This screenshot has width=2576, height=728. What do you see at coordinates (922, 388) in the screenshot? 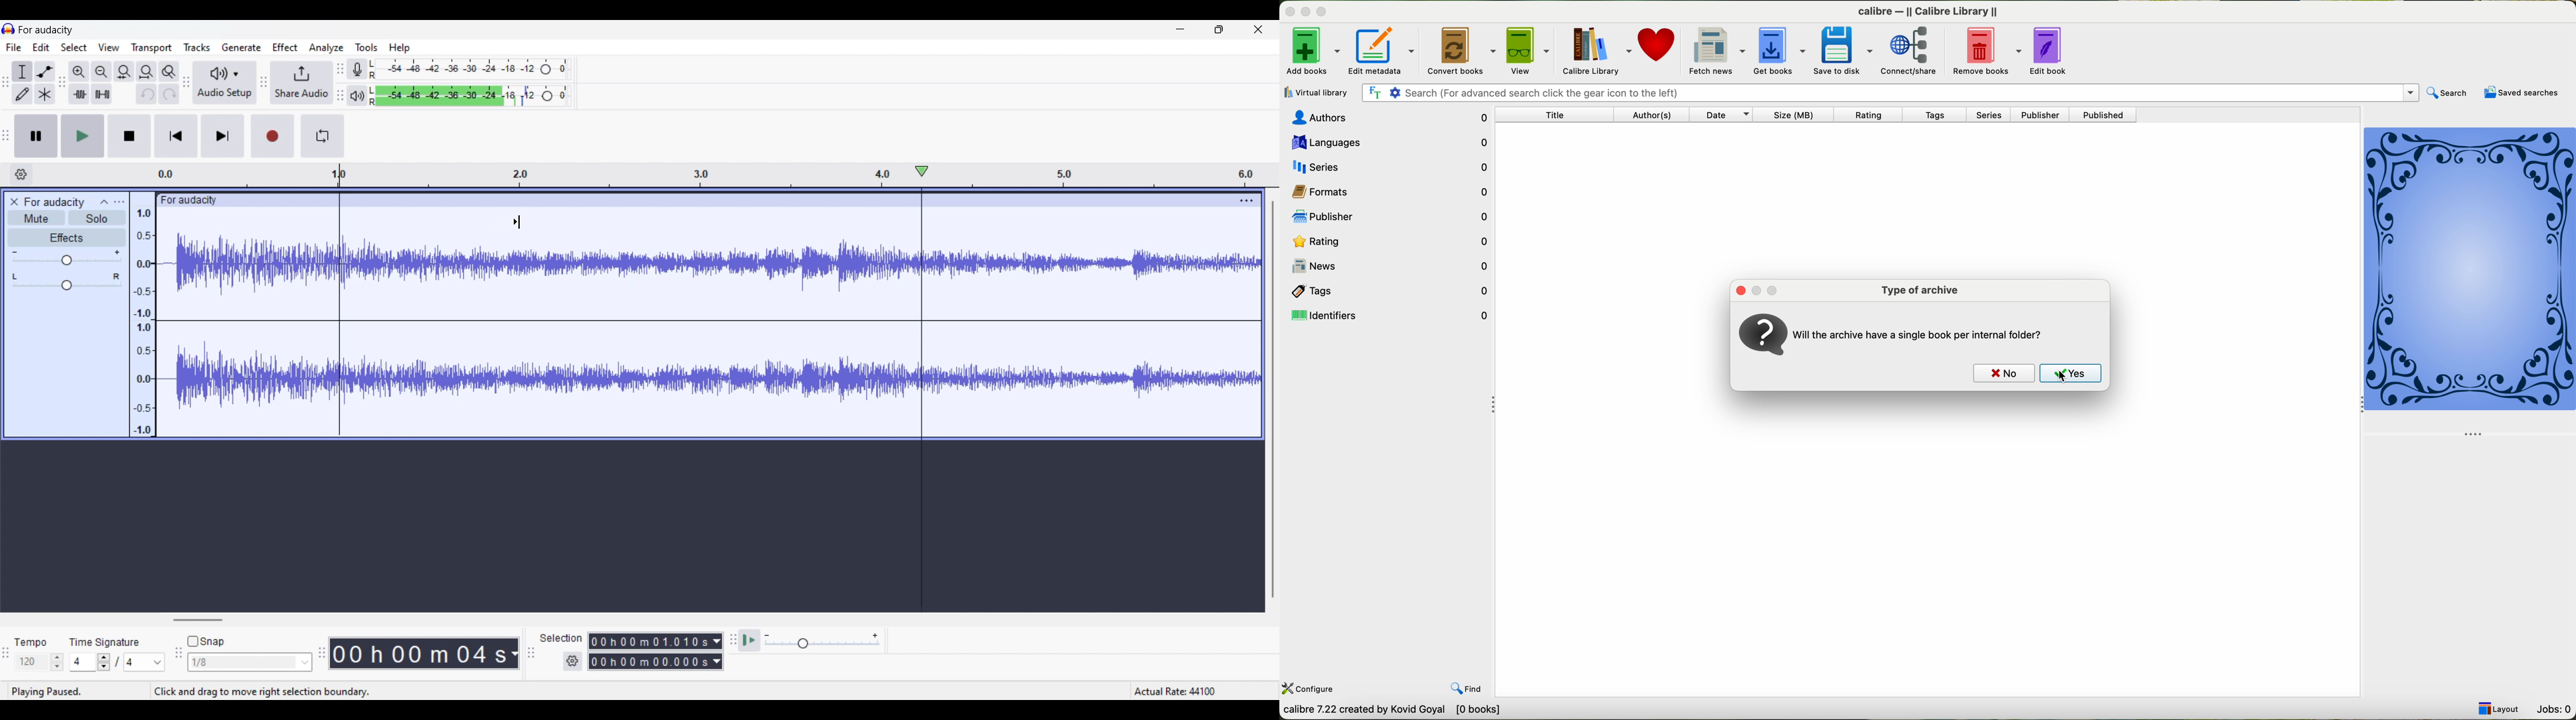
I see `Playhead` at bounding box center [922, 388].